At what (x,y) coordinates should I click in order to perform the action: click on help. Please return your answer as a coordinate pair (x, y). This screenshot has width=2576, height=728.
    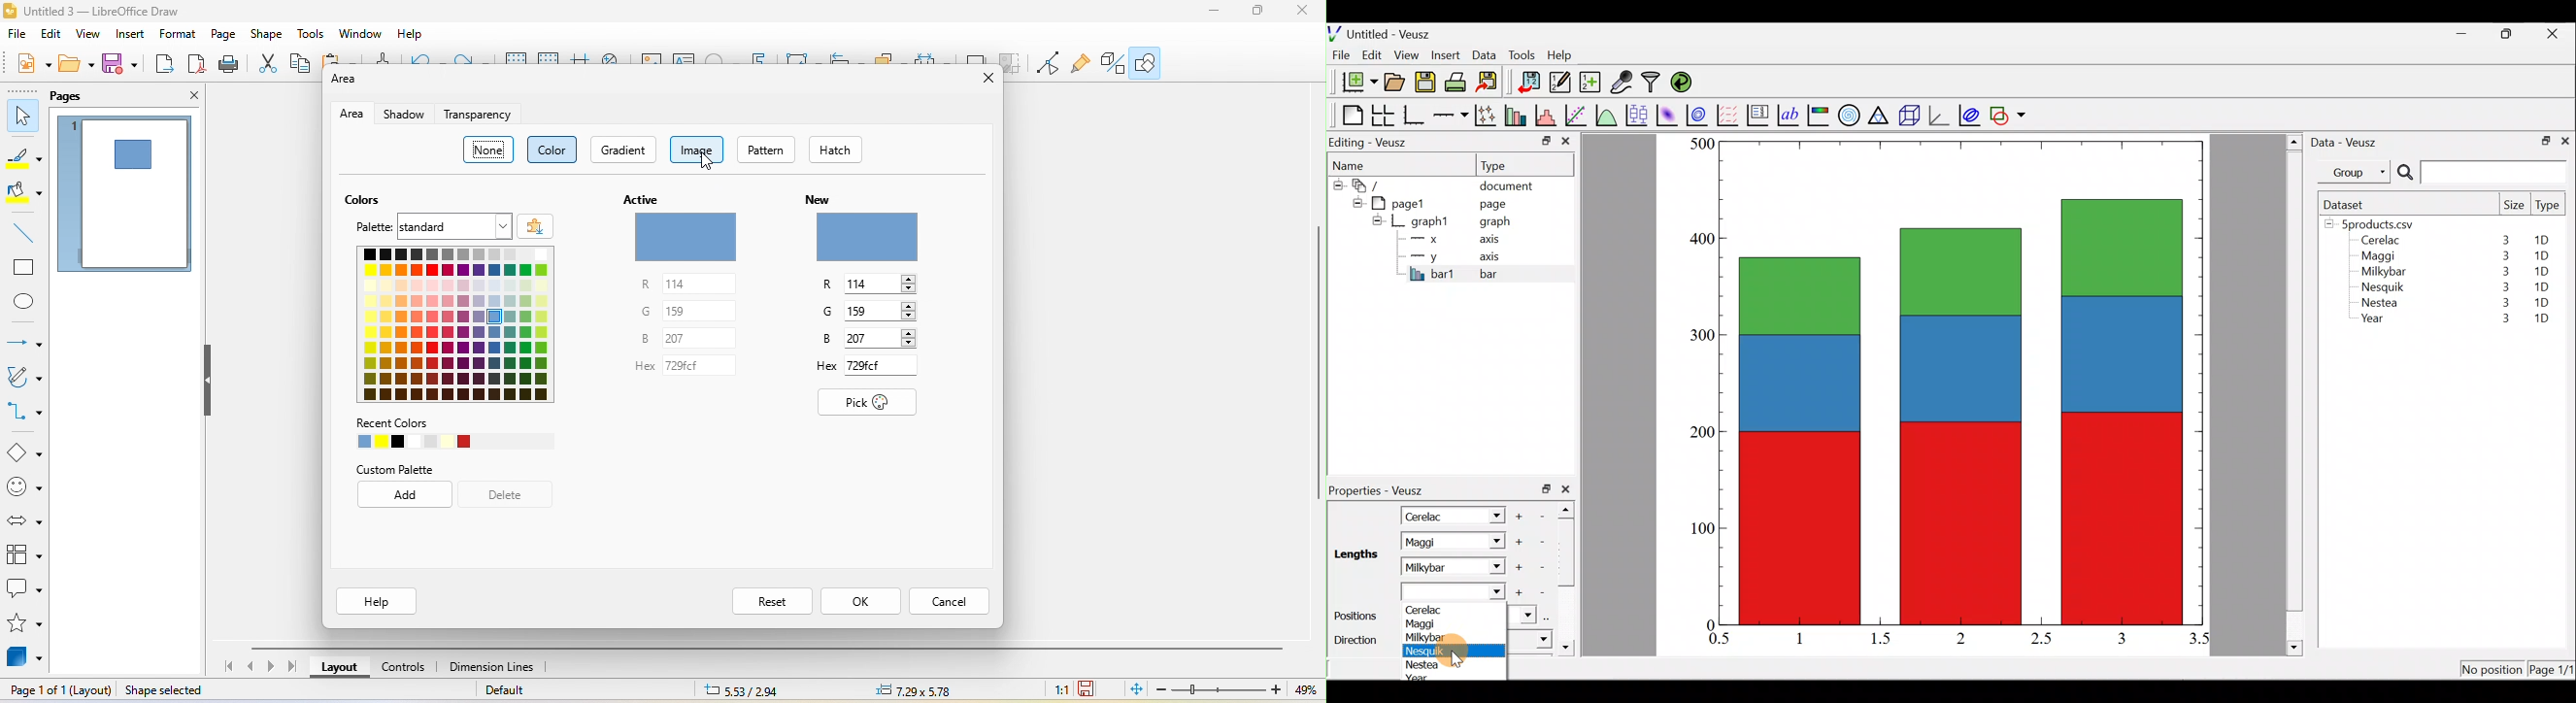
    Looking at the image, I should click on (413, 34).